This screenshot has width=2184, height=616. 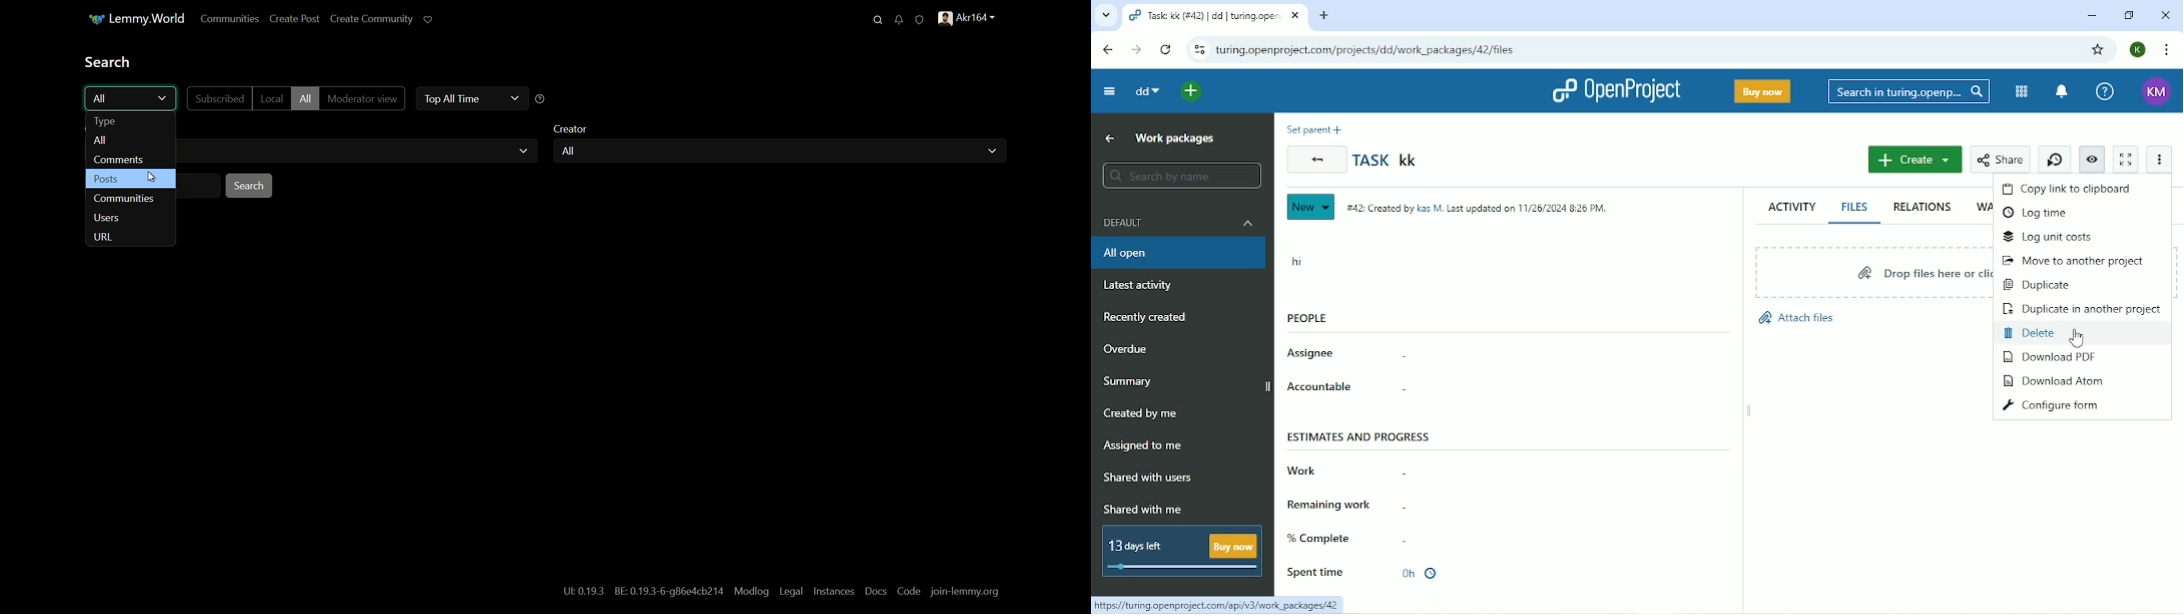 I want to click on Shared with users, so click(x=1150, y=478).